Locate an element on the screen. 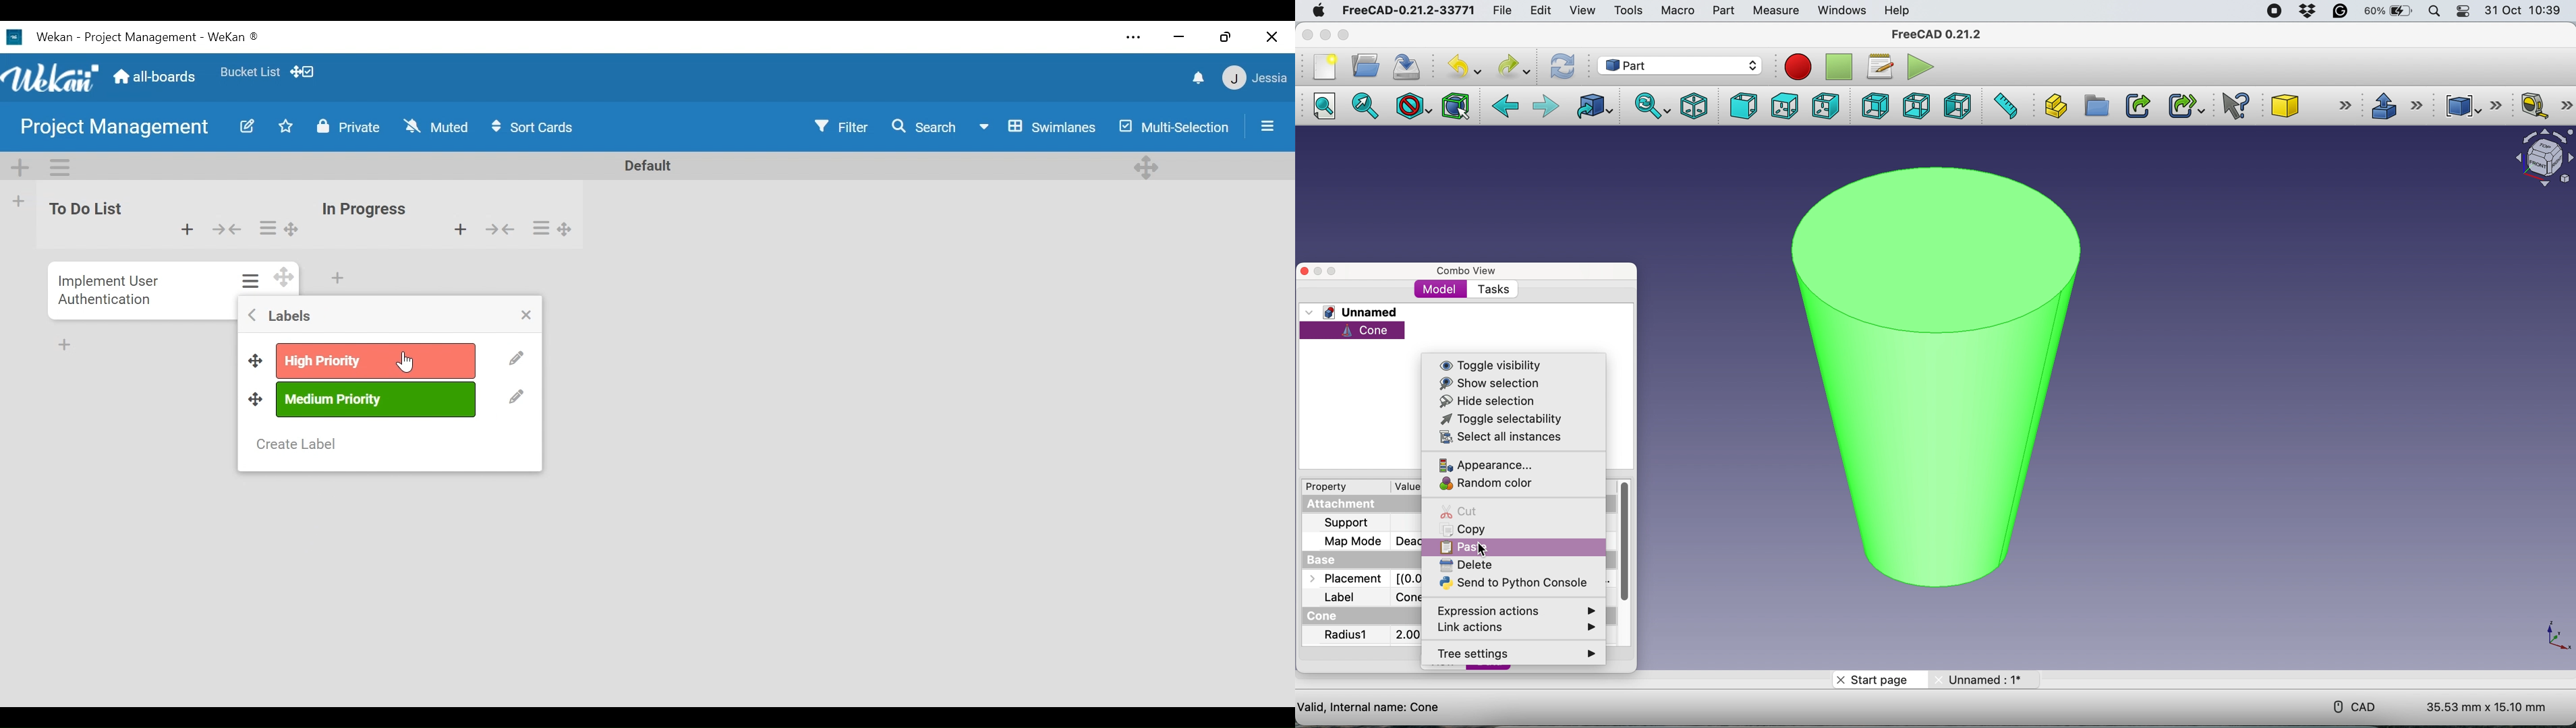  random color is located at coordinates (1487, 484).